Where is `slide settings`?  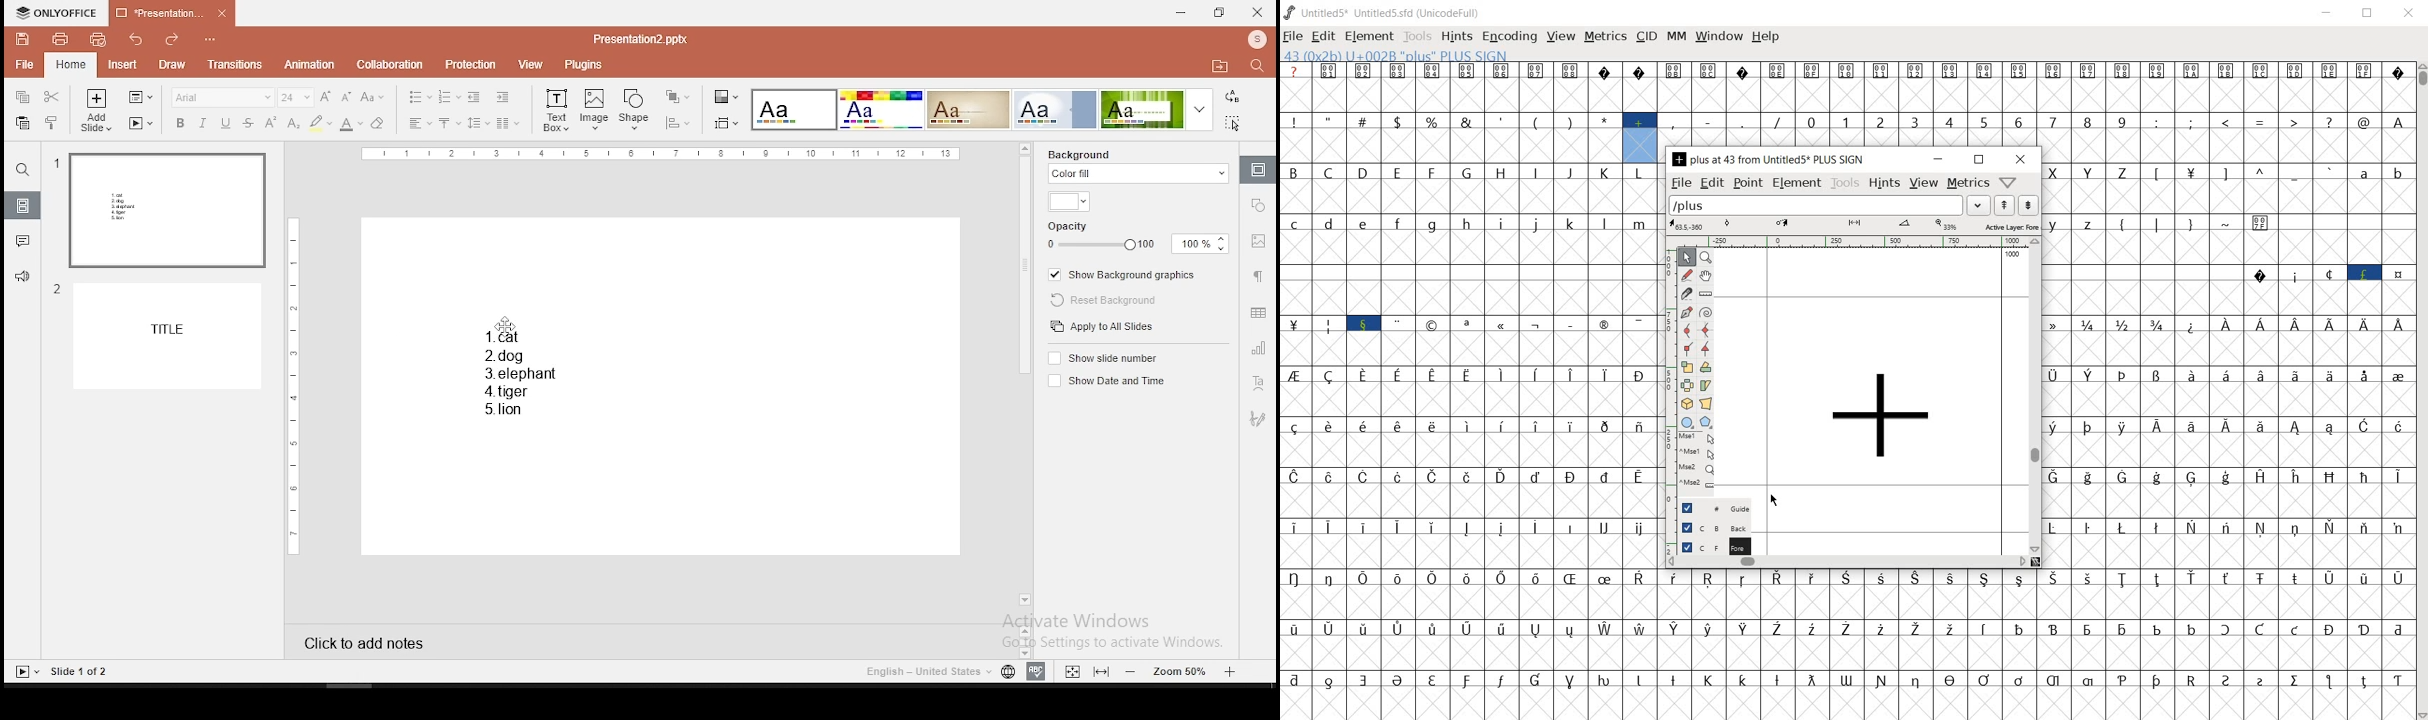 slide settings is located at coordinates (1258, 172).